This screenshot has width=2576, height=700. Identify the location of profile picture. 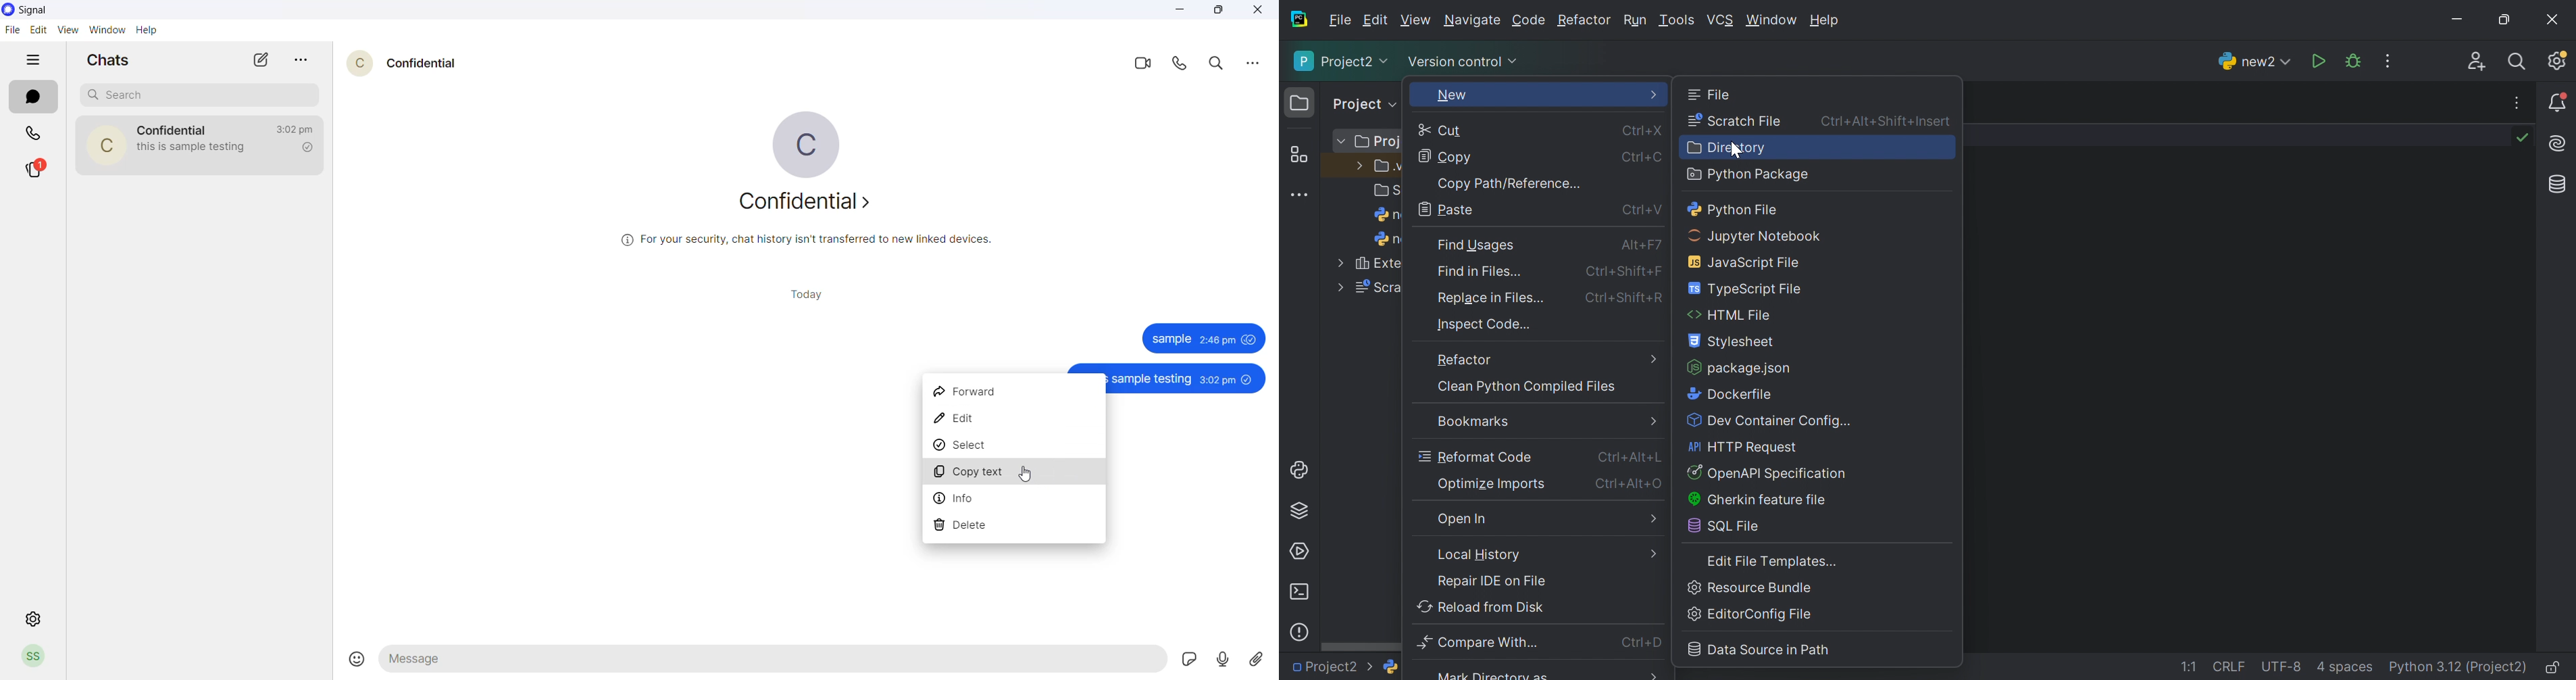
(808, 142).